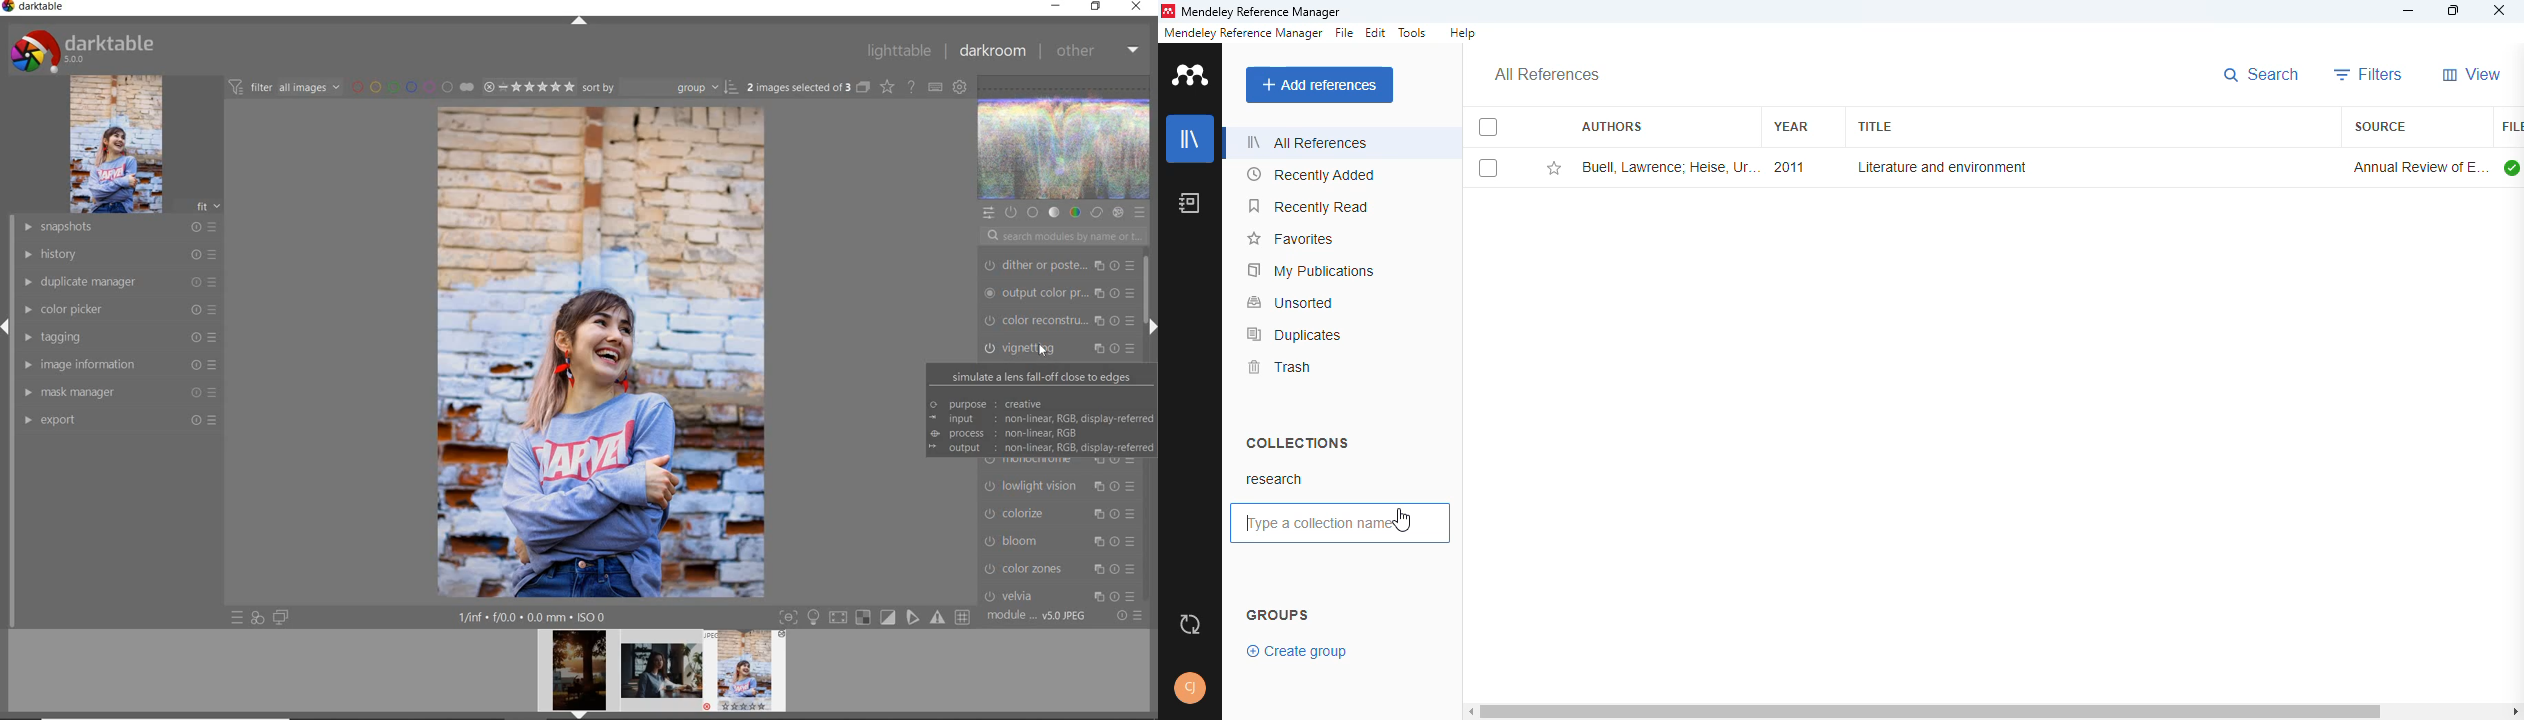  What do you see at coordinates (1059, 566) in the screenshot?
I see `chromatic` at bounding box center [1059, 566].